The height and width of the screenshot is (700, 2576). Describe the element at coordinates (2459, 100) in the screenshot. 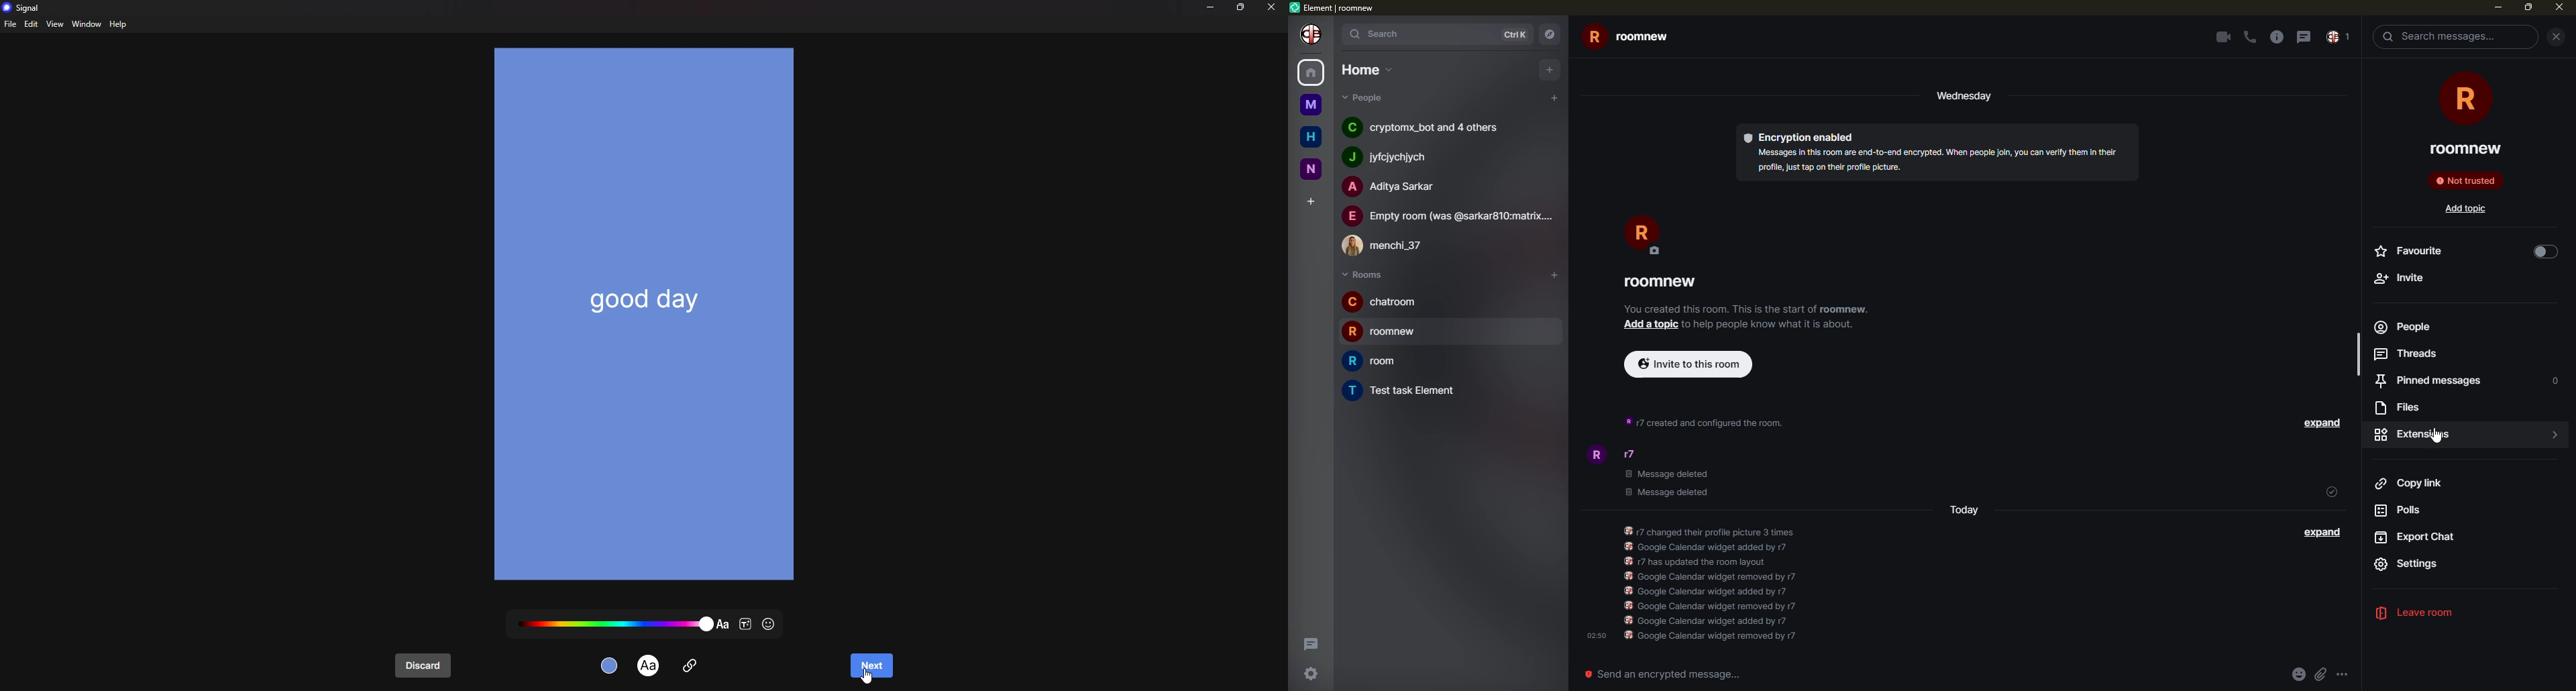

I see `room icon` at that location.